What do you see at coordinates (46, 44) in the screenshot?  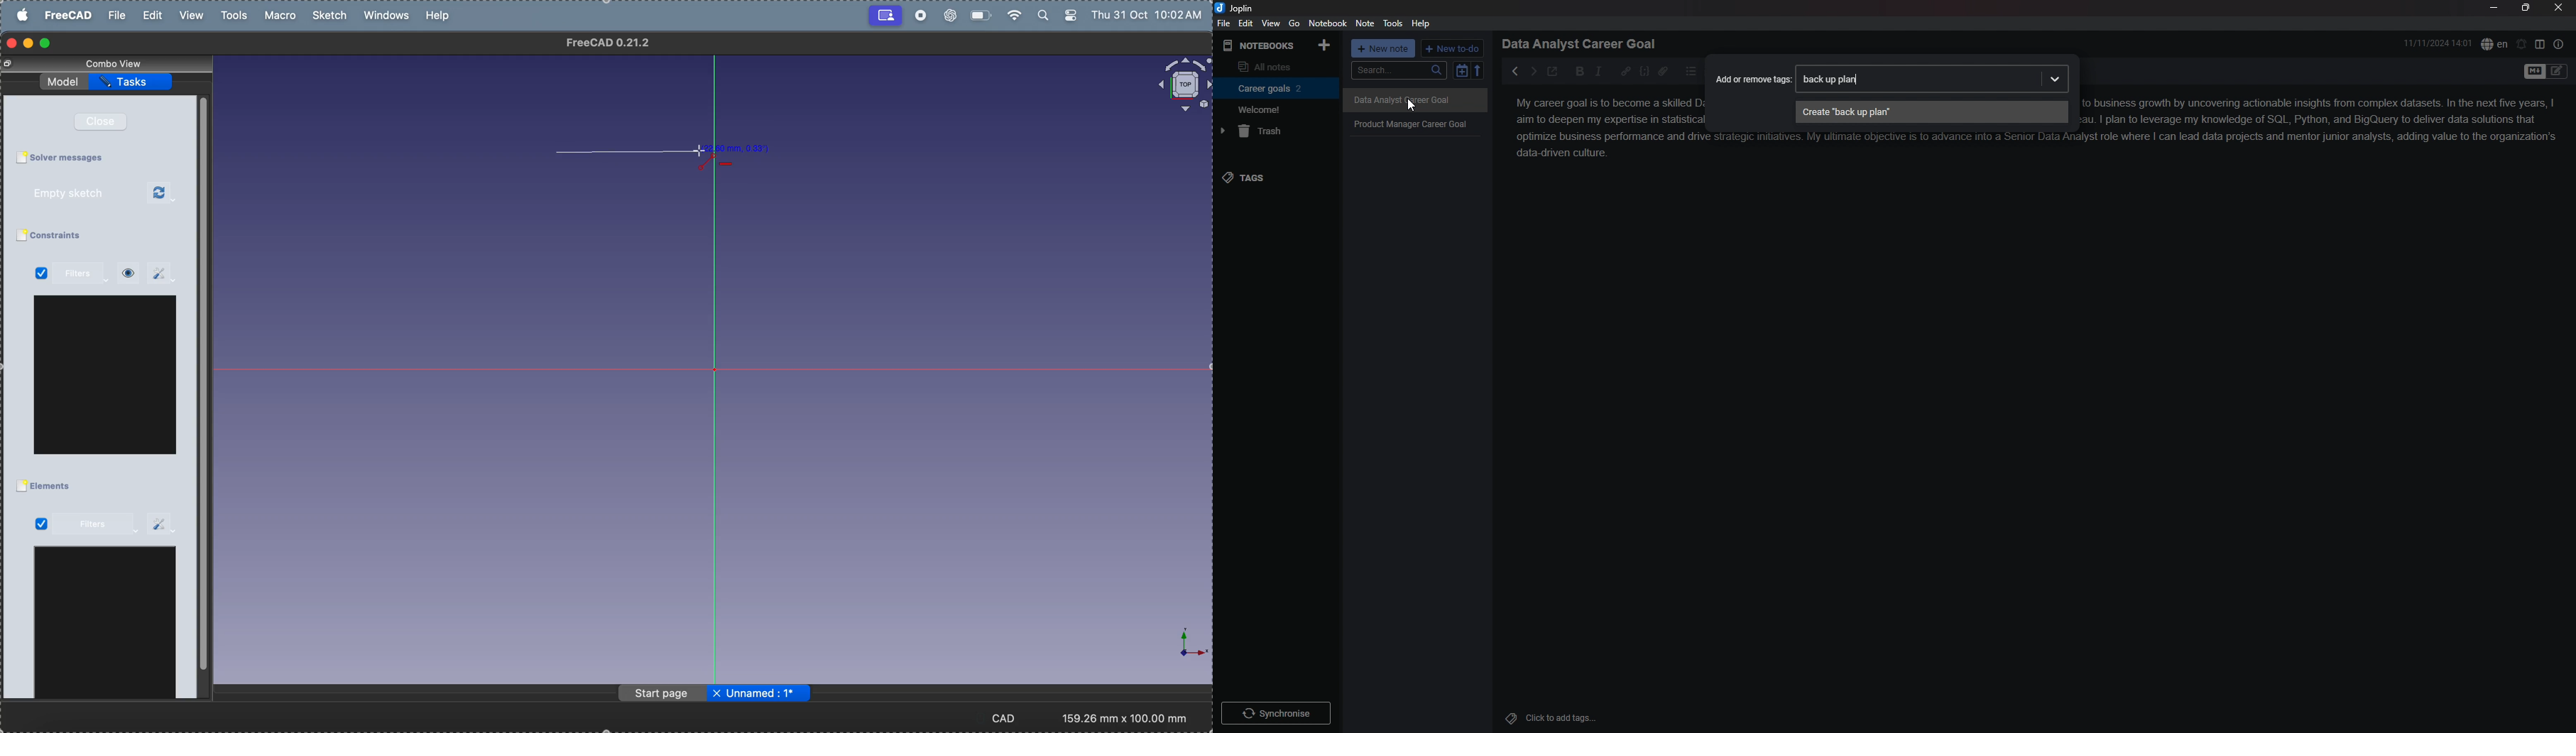 I see `maximize` at bounding box center [46, 44].